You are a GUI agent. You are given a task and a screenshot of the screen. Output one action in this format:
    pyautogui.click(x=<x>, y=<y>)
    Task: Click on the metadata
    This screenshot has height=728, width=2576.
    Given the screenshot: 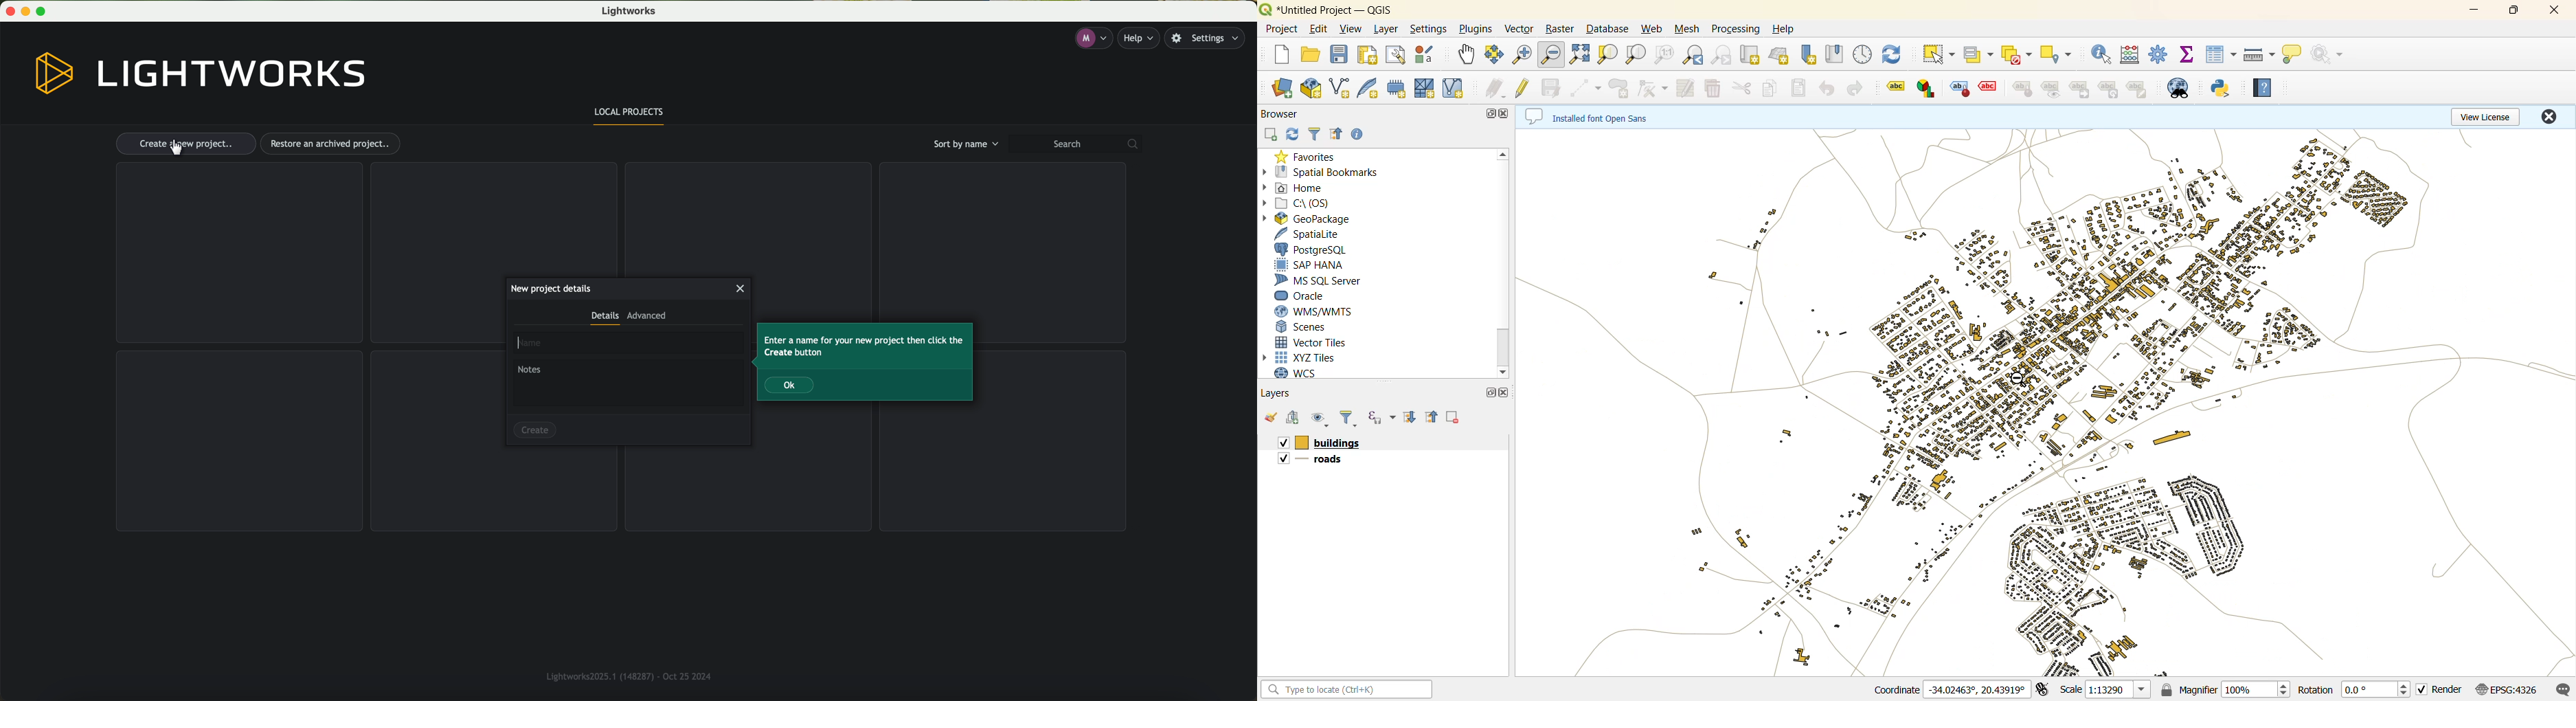 What is the action you would take?
    pyautogui.click(x=1589, y=115)
    